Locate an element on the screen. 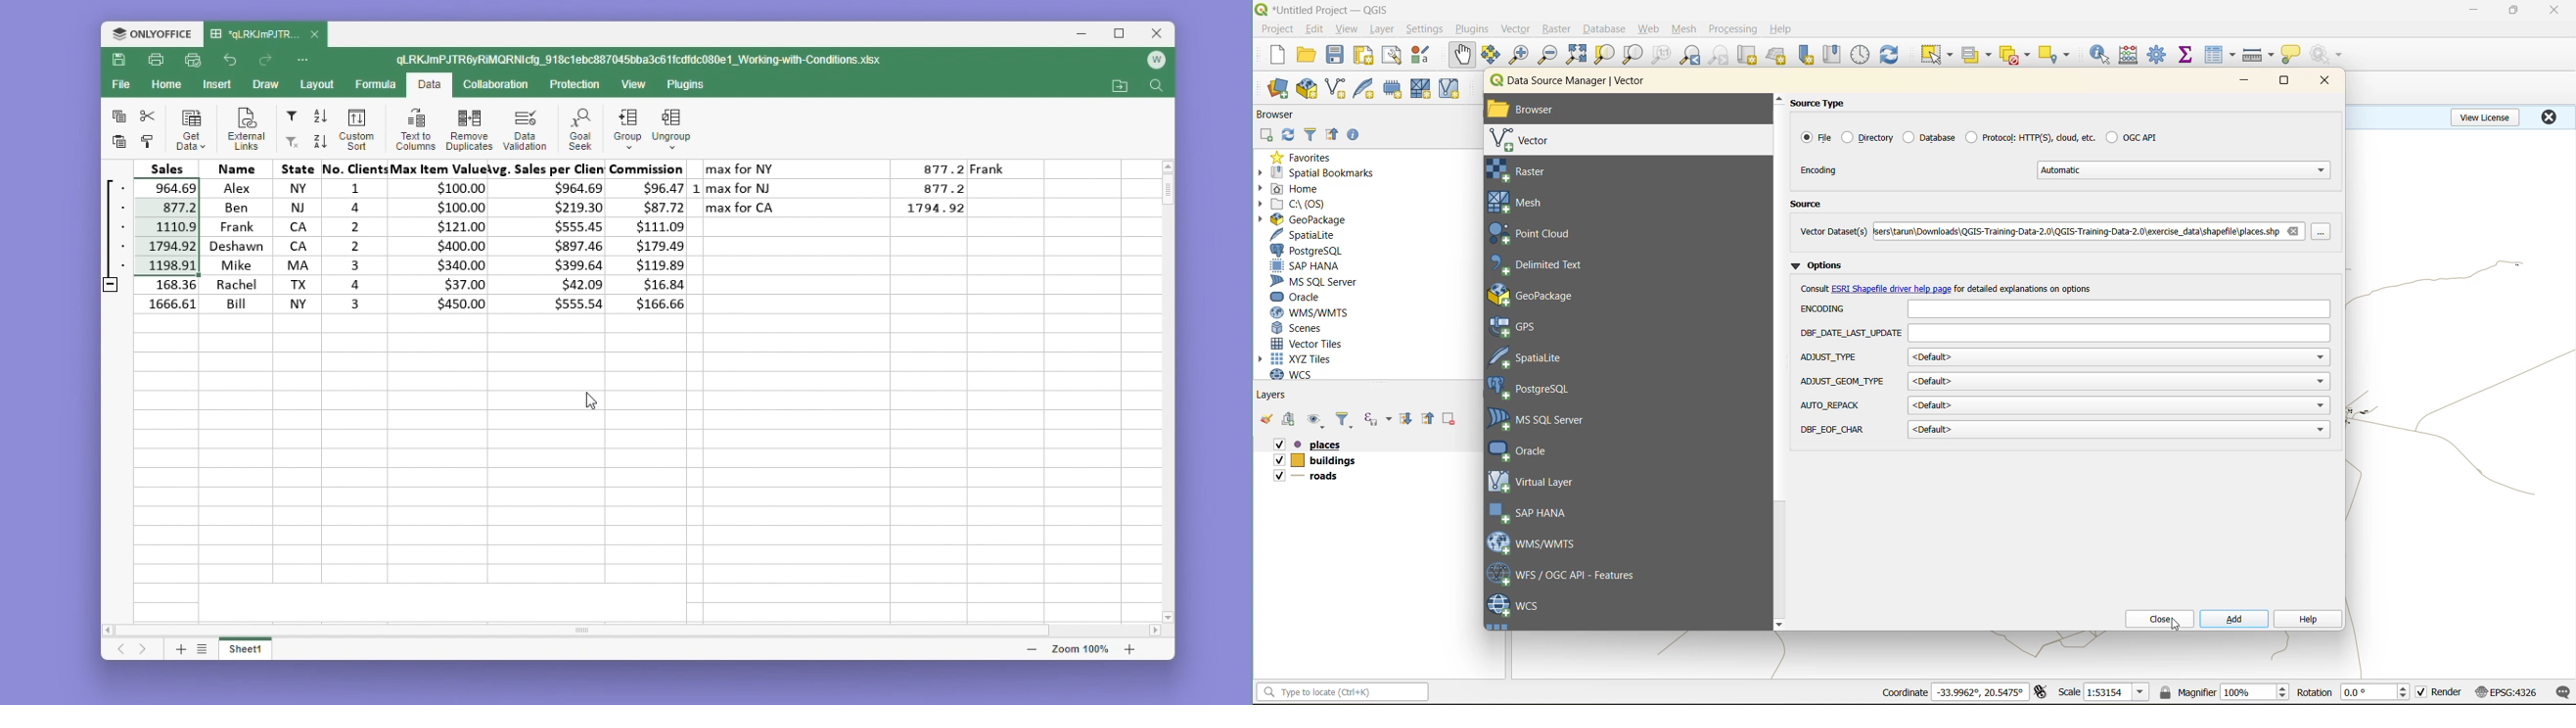  new geopackage layer is located at coordinates (1307, 90).